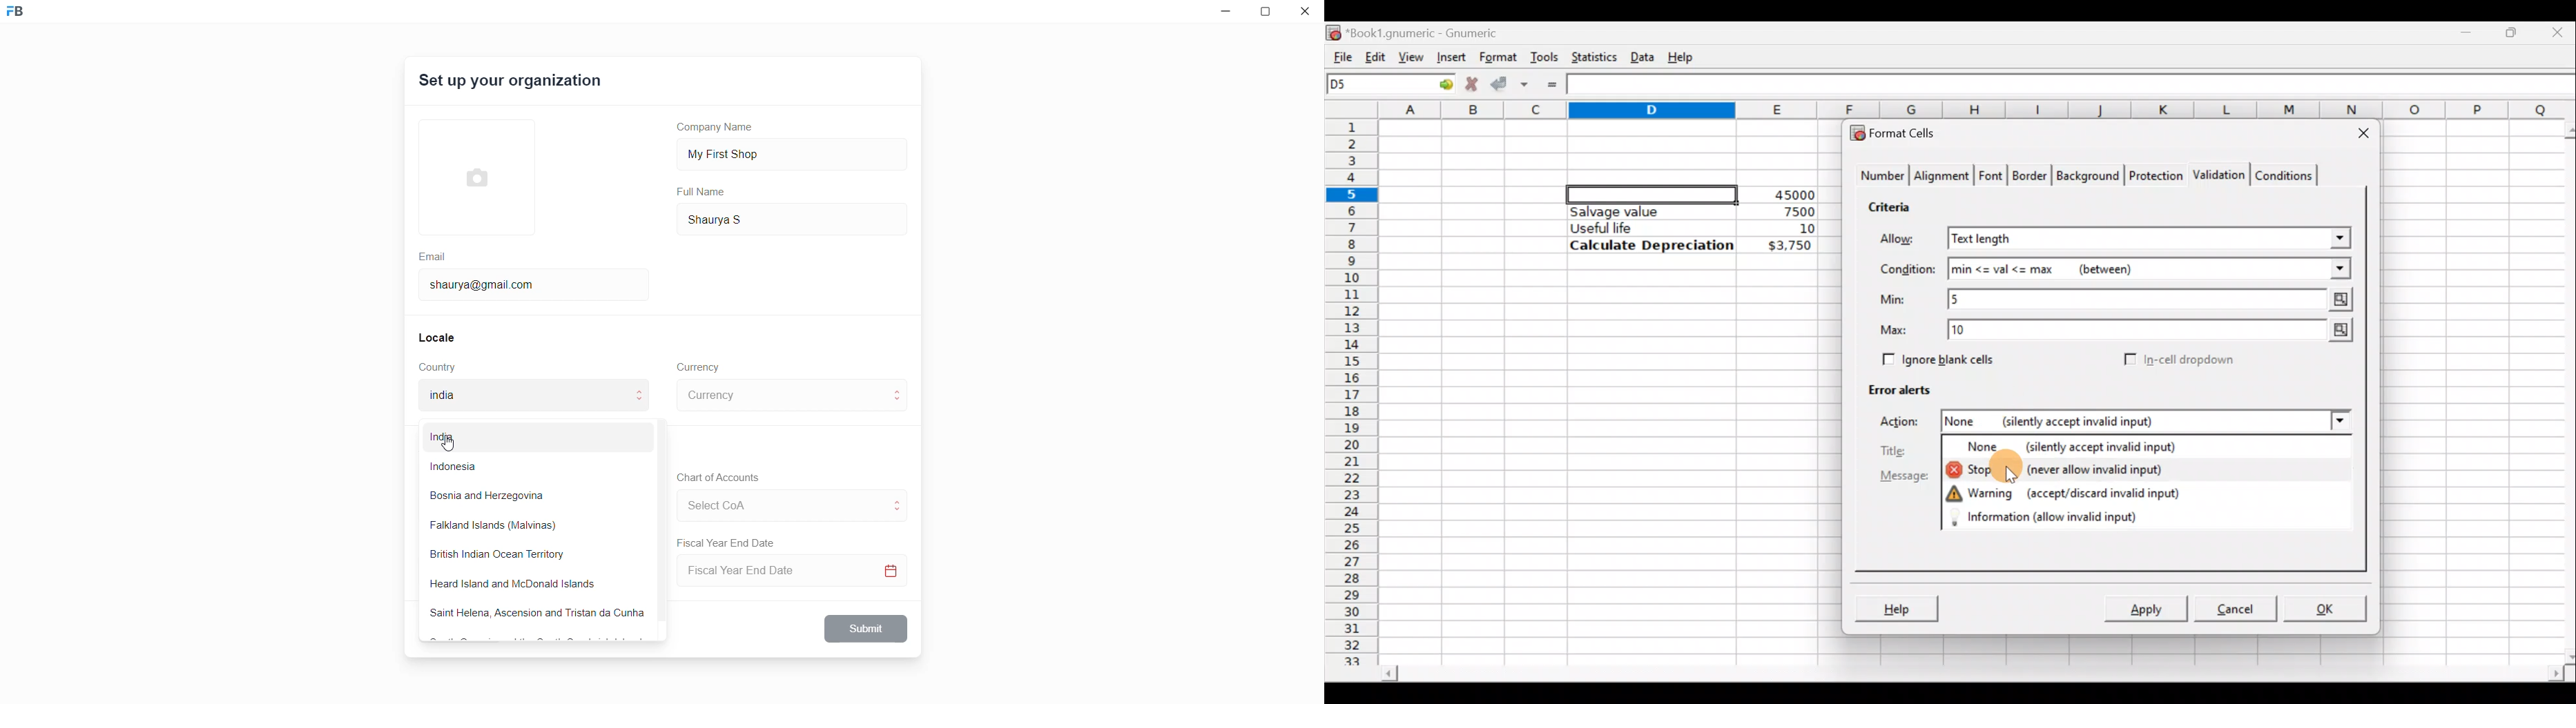  What do you see at coordinates (516, 554) in the screenshot?
I see `British Indian Ocean Territory` at bounding box center [516, 554].